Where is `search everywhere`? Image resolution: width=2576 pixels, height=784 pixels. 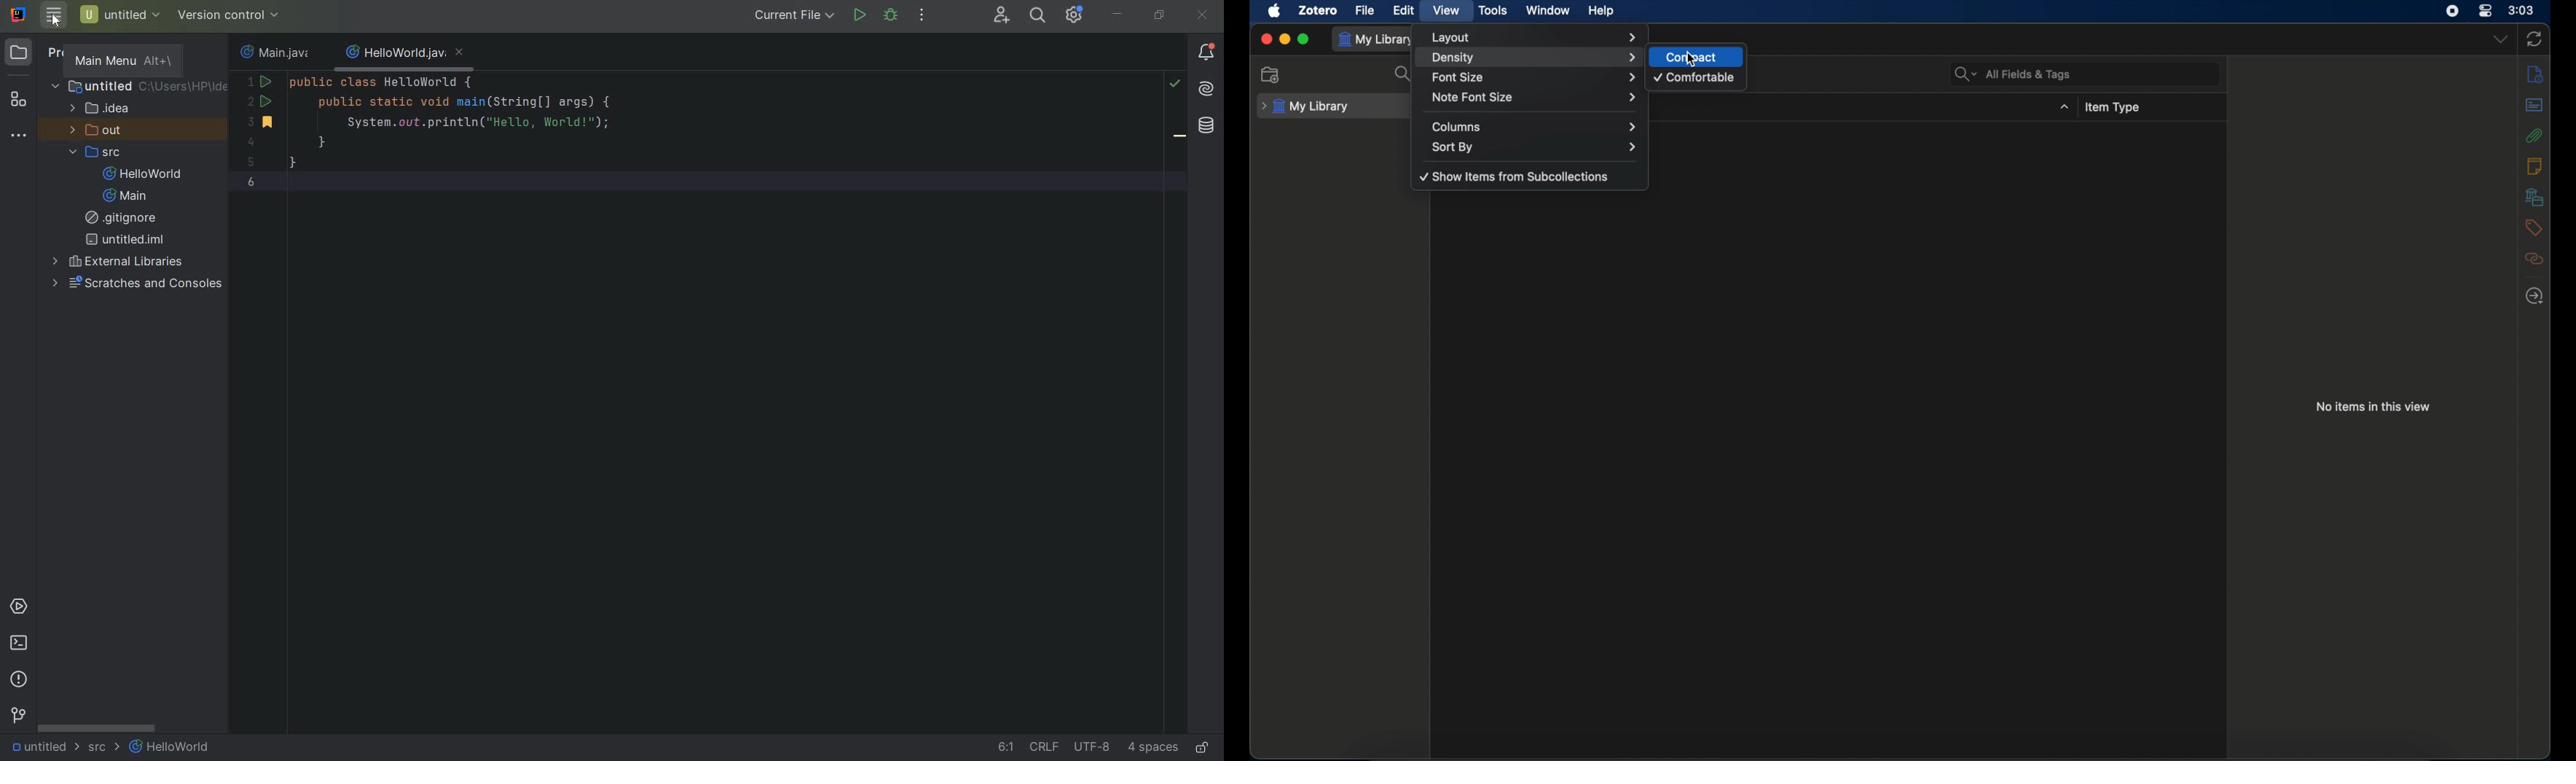 search everywhere is located at coordinates (1038, 14).